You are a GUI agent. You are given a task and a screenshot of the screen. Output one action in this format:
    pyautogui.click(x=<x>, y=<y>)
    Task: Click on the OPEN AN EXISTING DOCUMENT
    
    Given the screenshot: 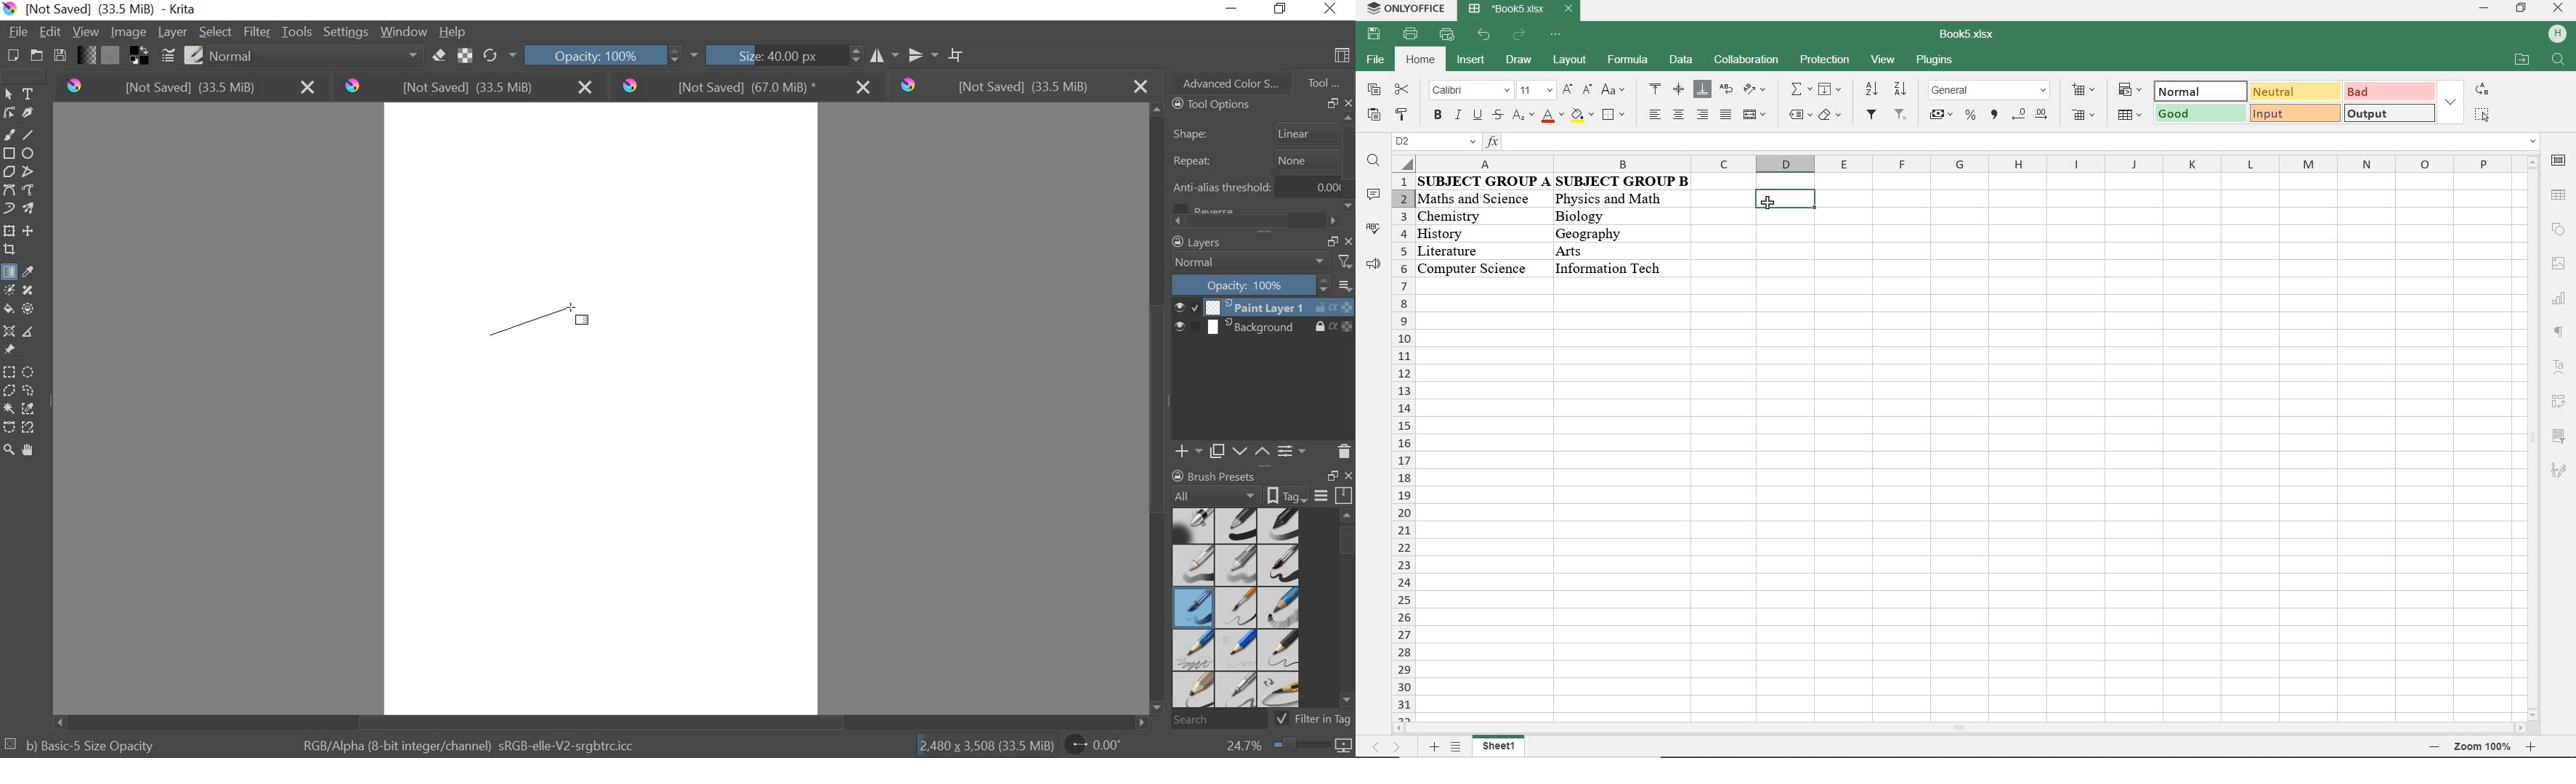 What is the action you would take?
    pyautogui.click(x=34, y=56)
    